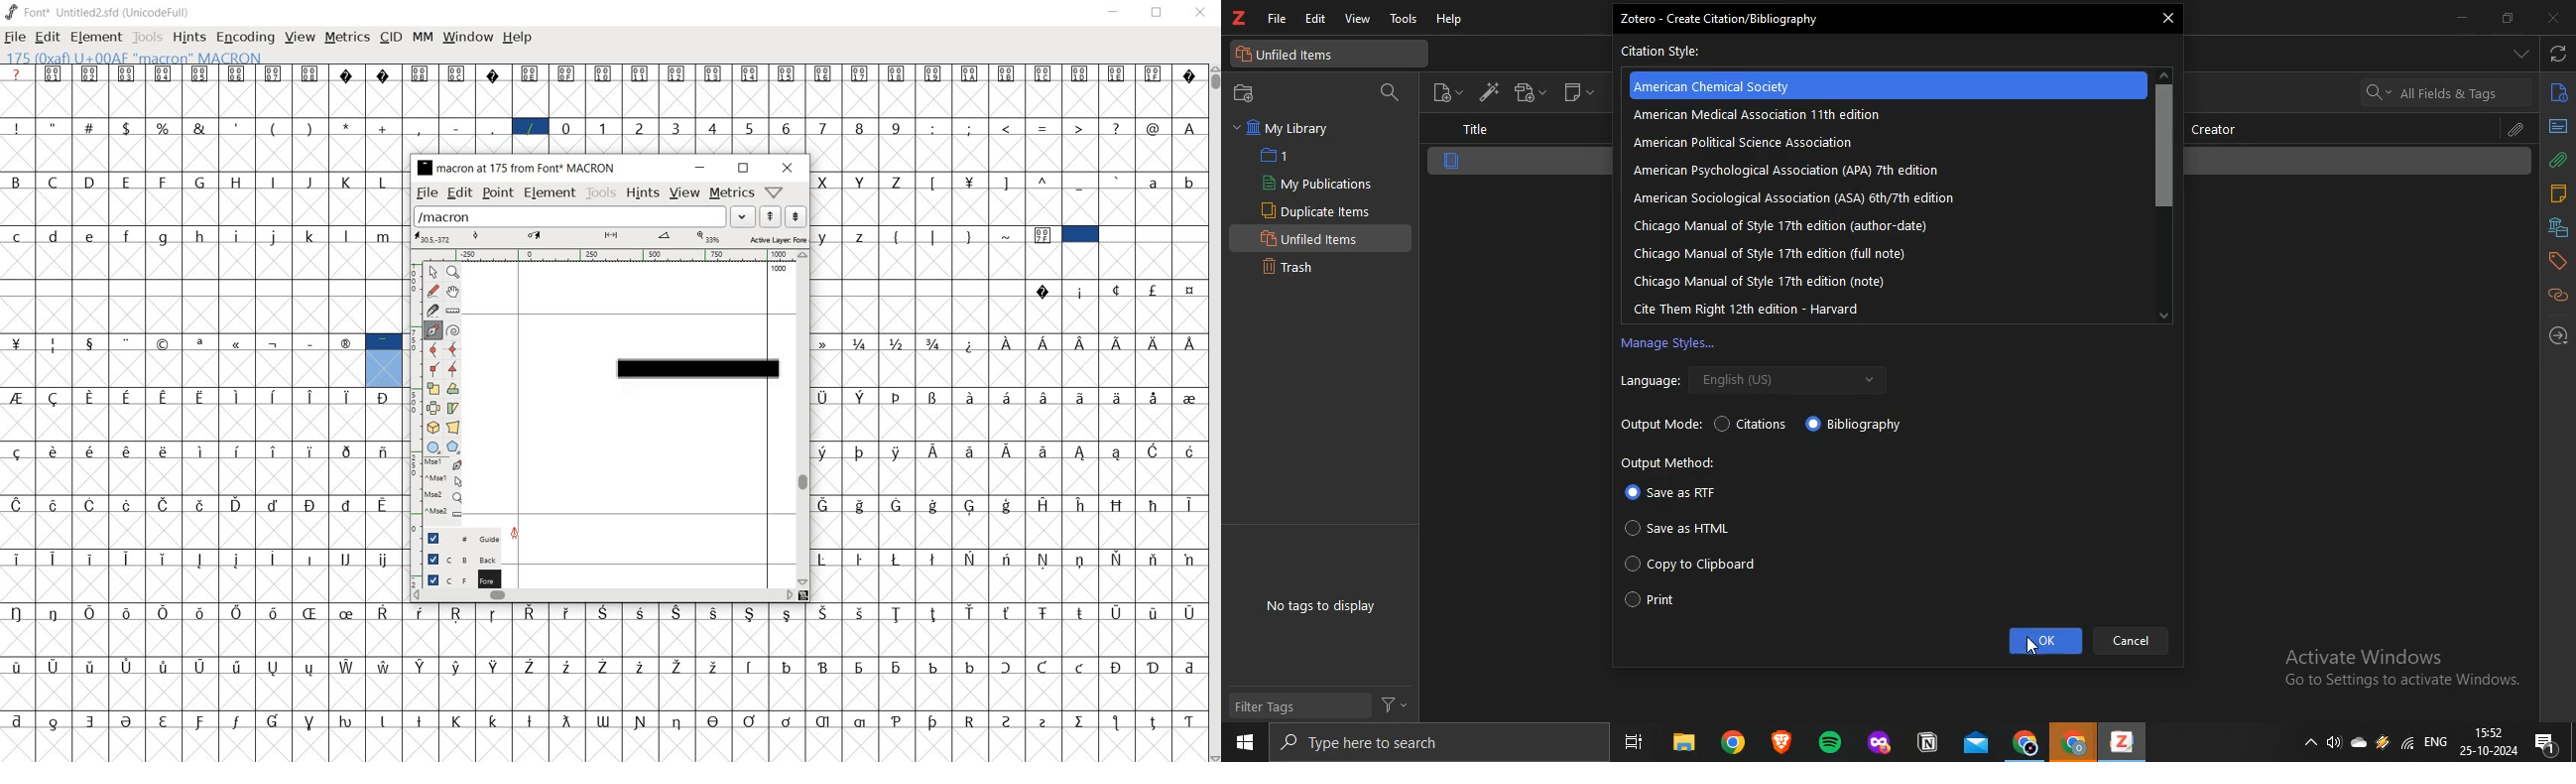 Image resolution: width=2576 pixels, height=784 pixels. I want to click on item, so click(1452, 162).